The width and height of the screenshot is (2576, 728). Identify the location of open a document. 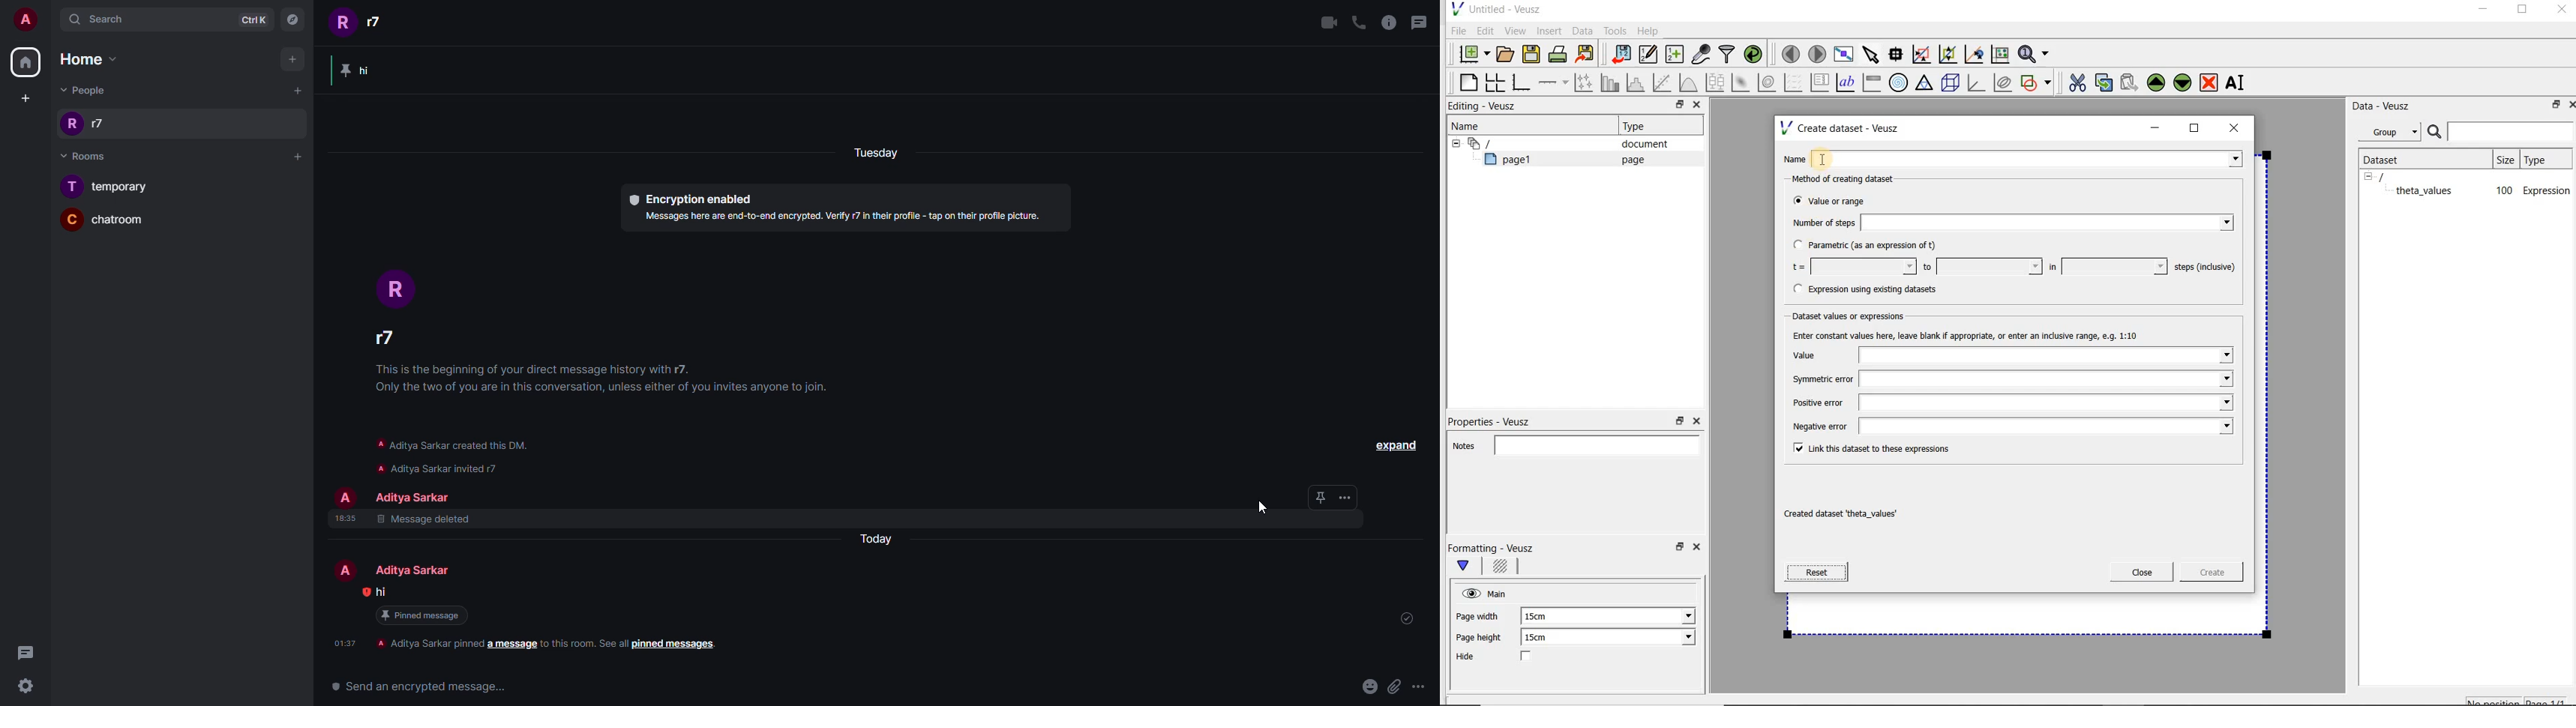
(1507, 53).